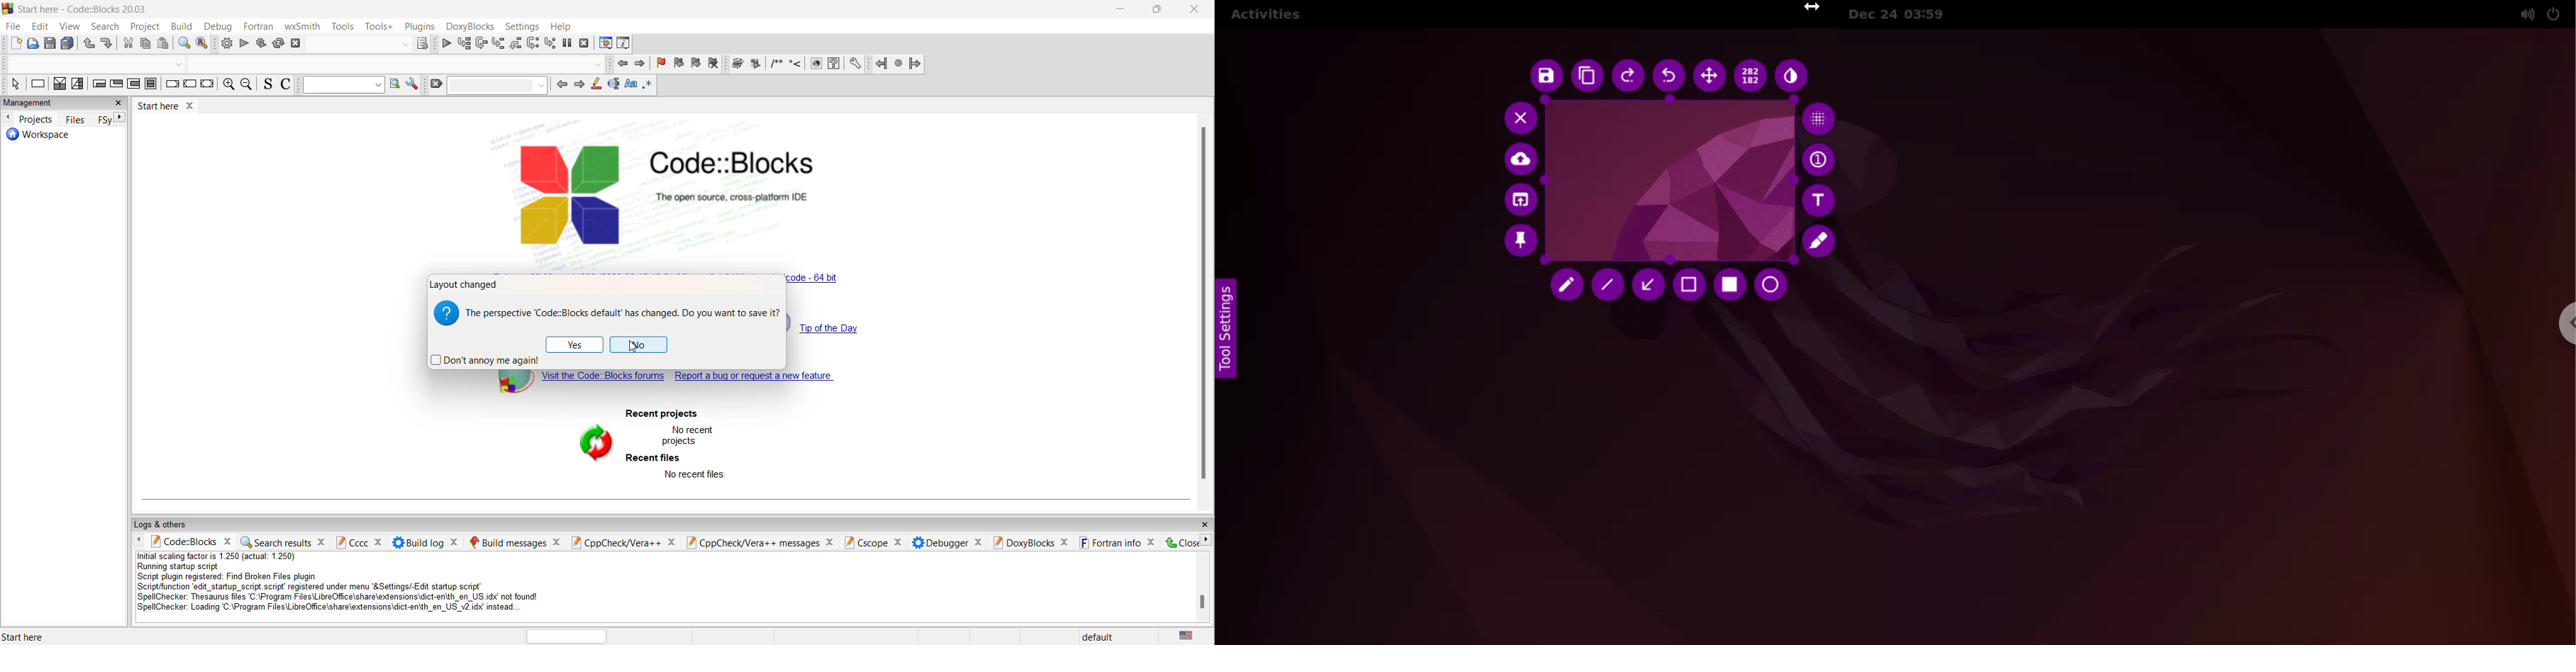 The width and height of the screenshot is (2576, 672). Describe the element at coordinates (482, 44) in the screenshot. I see `next line` at that location.